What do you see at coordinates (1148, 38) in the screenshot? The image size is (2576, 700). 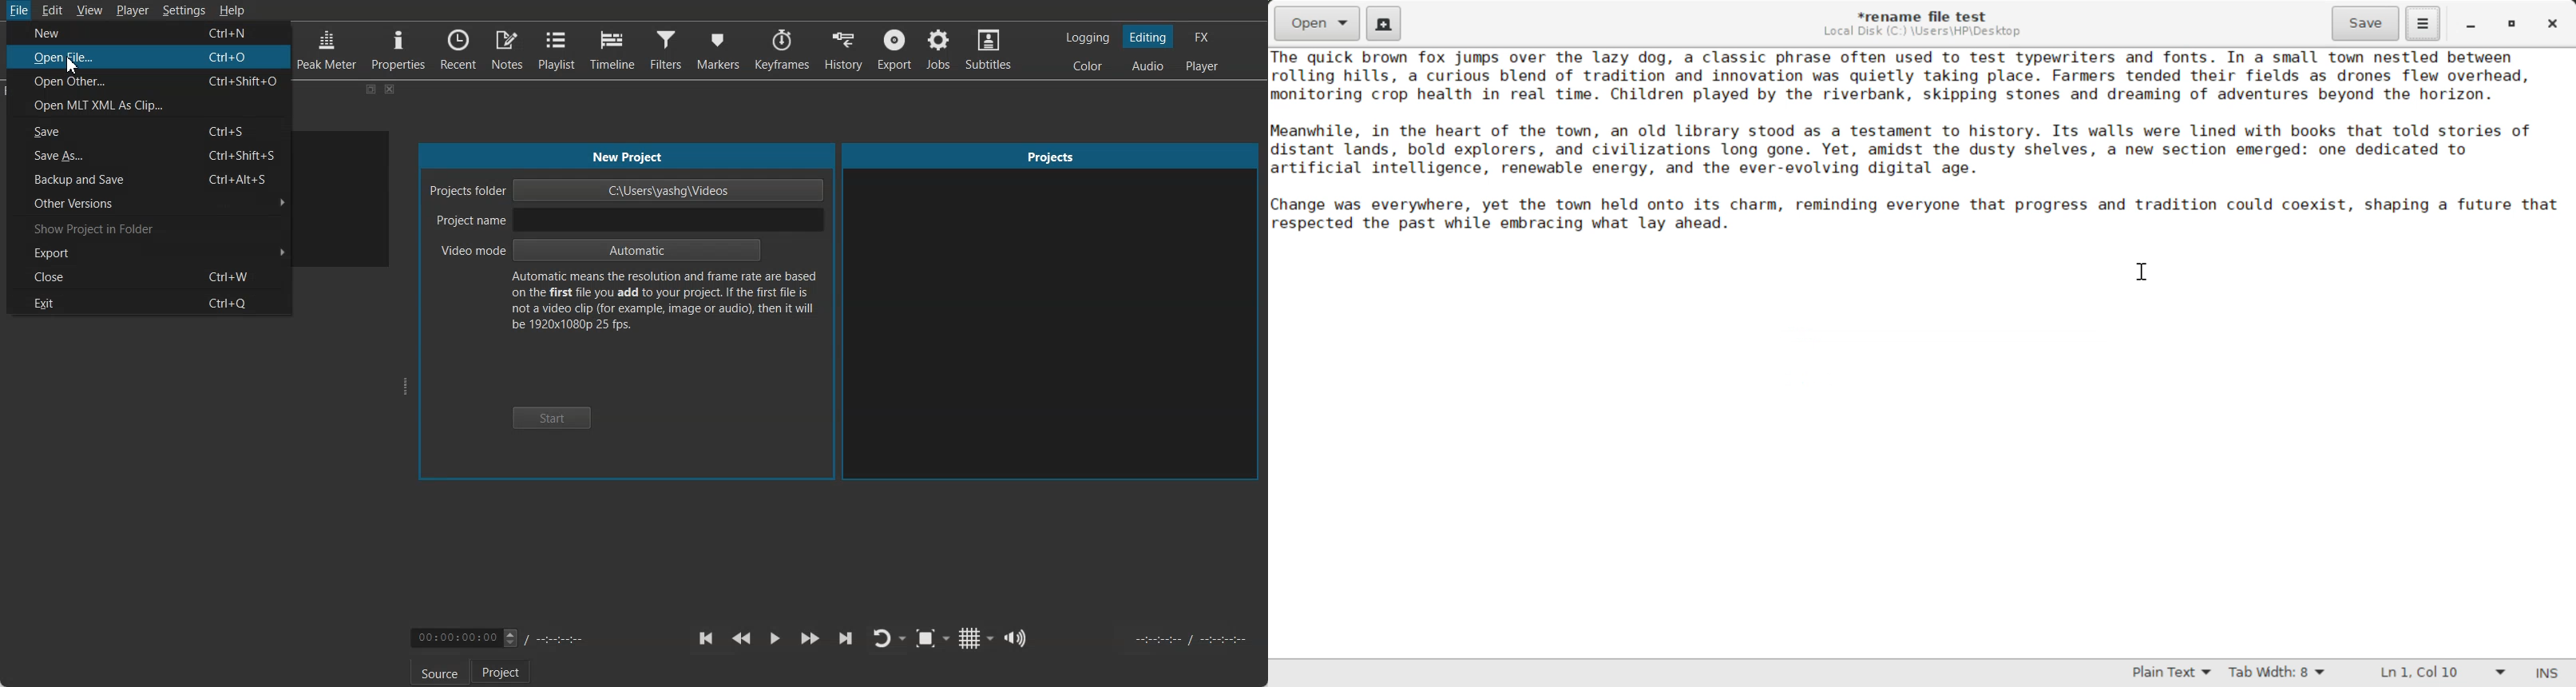 I see `Switching to the Editing layout` at bounding box center [1148, 38].